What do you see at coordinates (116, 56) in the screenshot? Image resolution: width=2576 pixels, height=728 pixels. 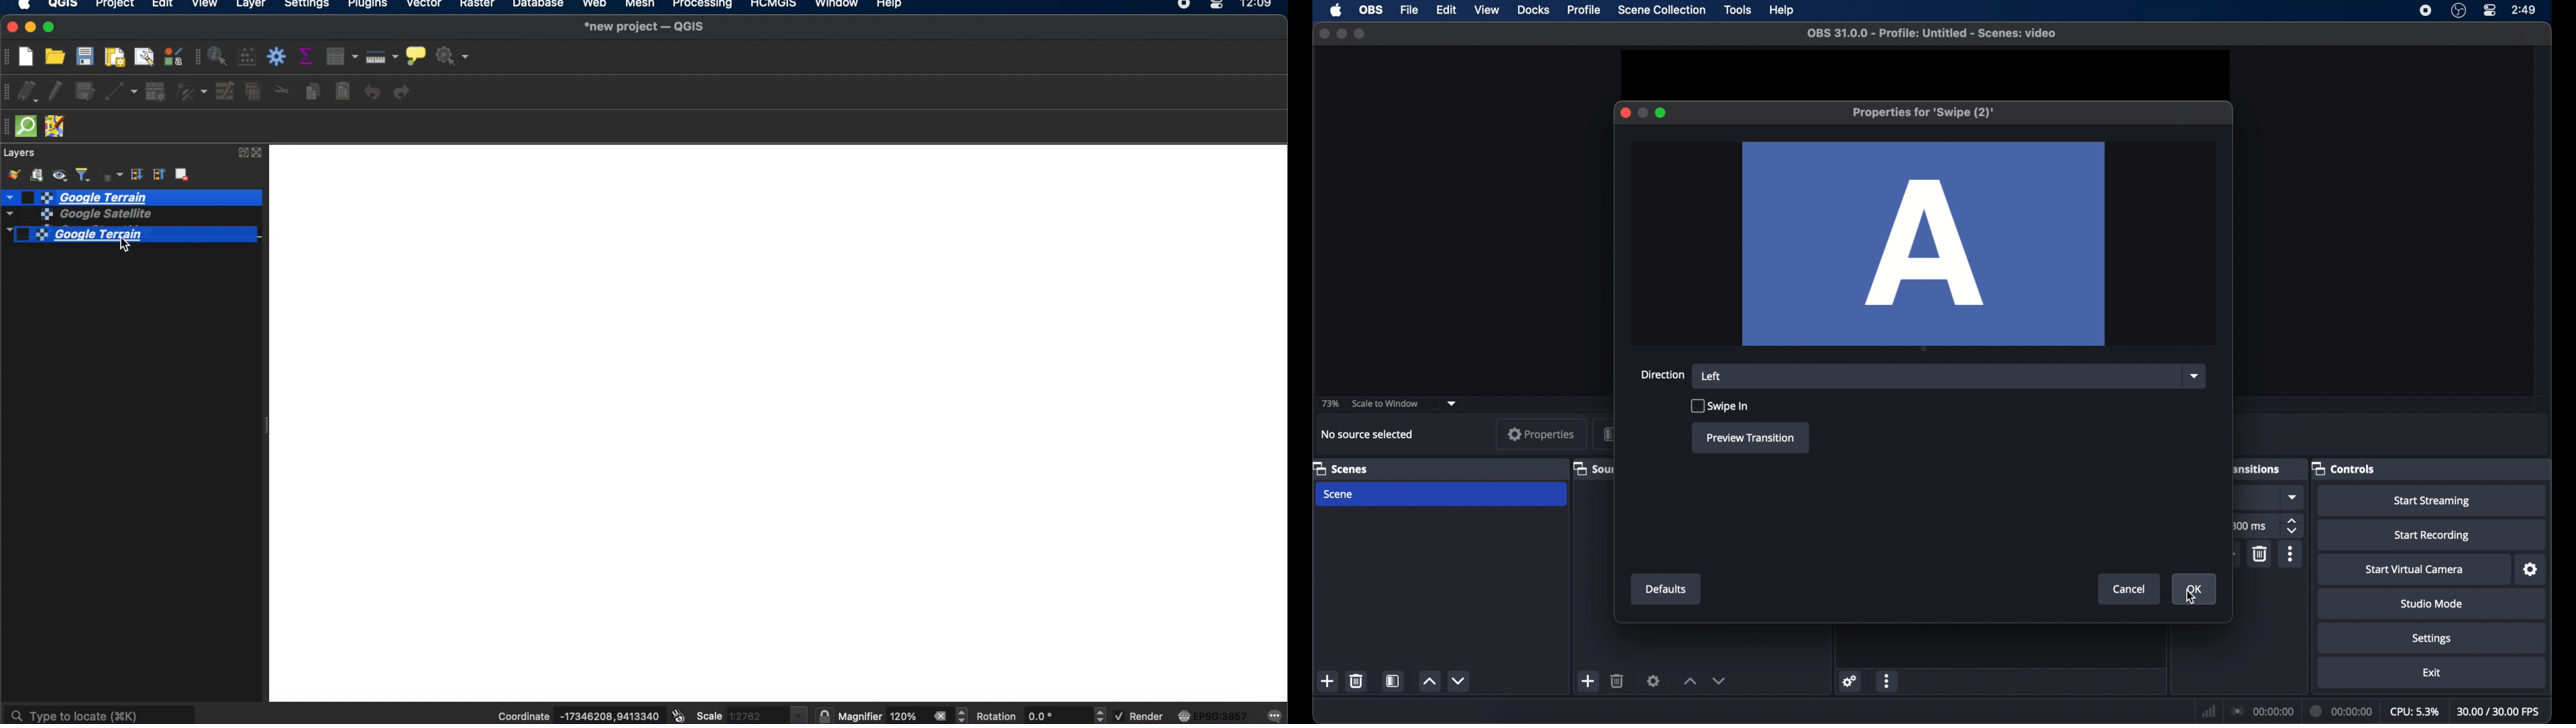 I see `new print layout` at bounding box center [116, 56].